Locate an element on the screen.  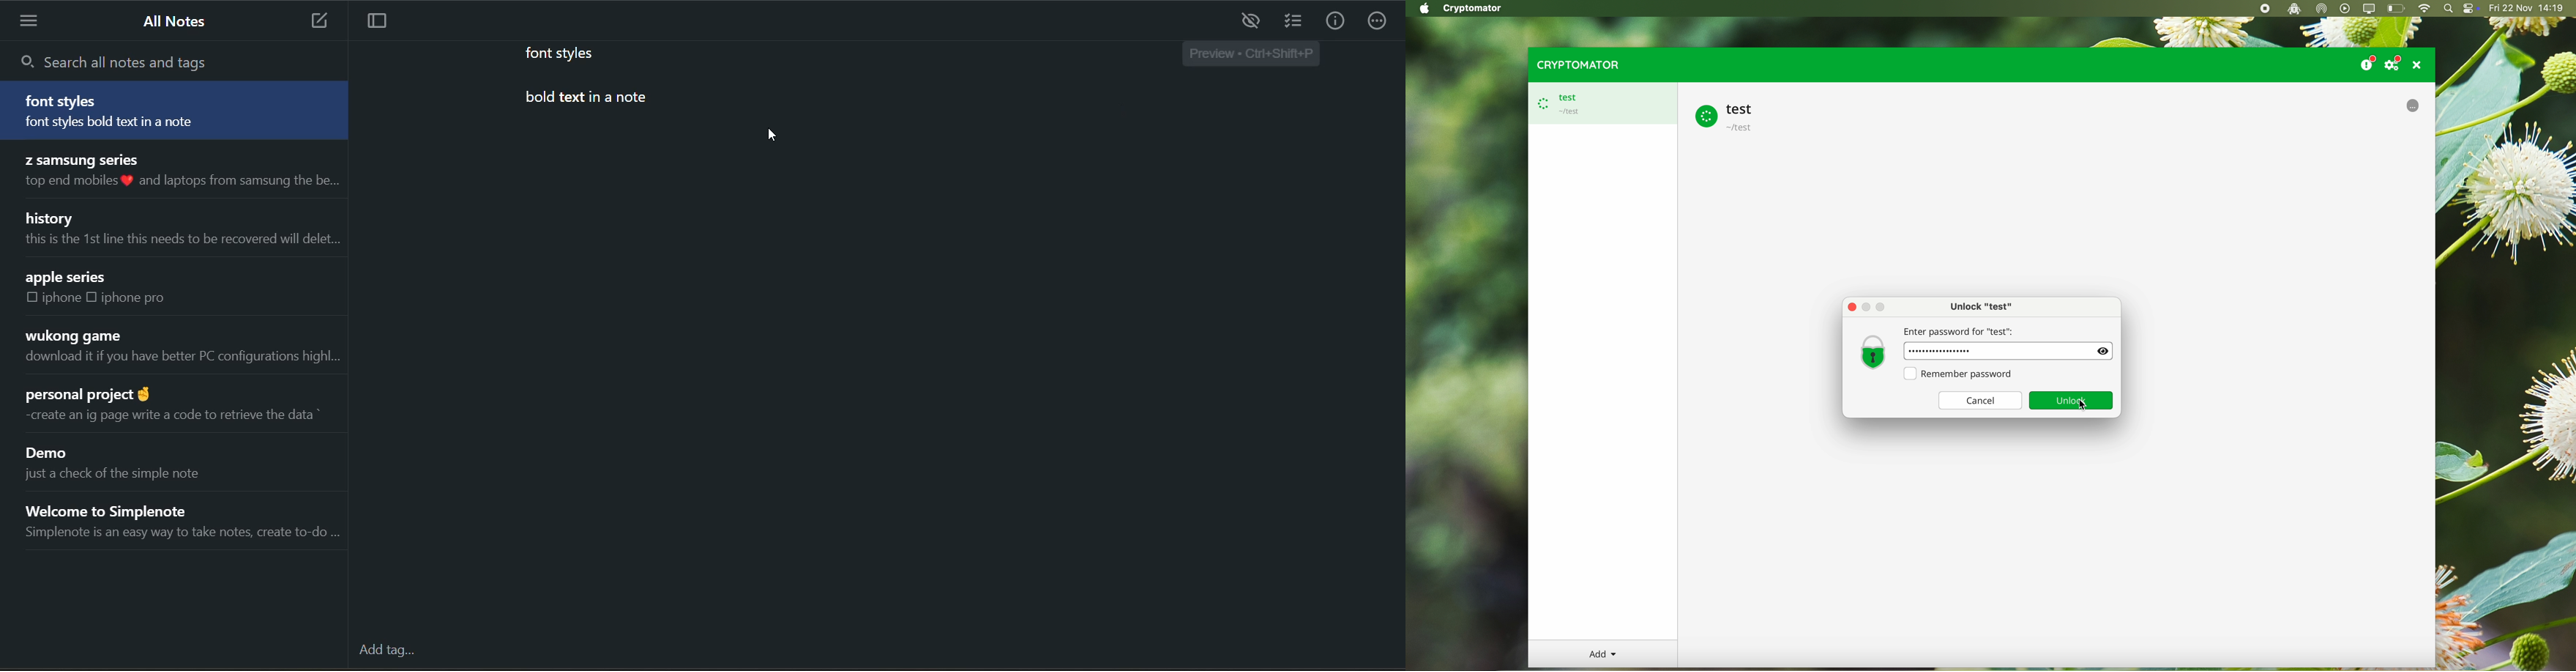
Preview « Ctri+Shift+P is located at coordinates (1250, 56).